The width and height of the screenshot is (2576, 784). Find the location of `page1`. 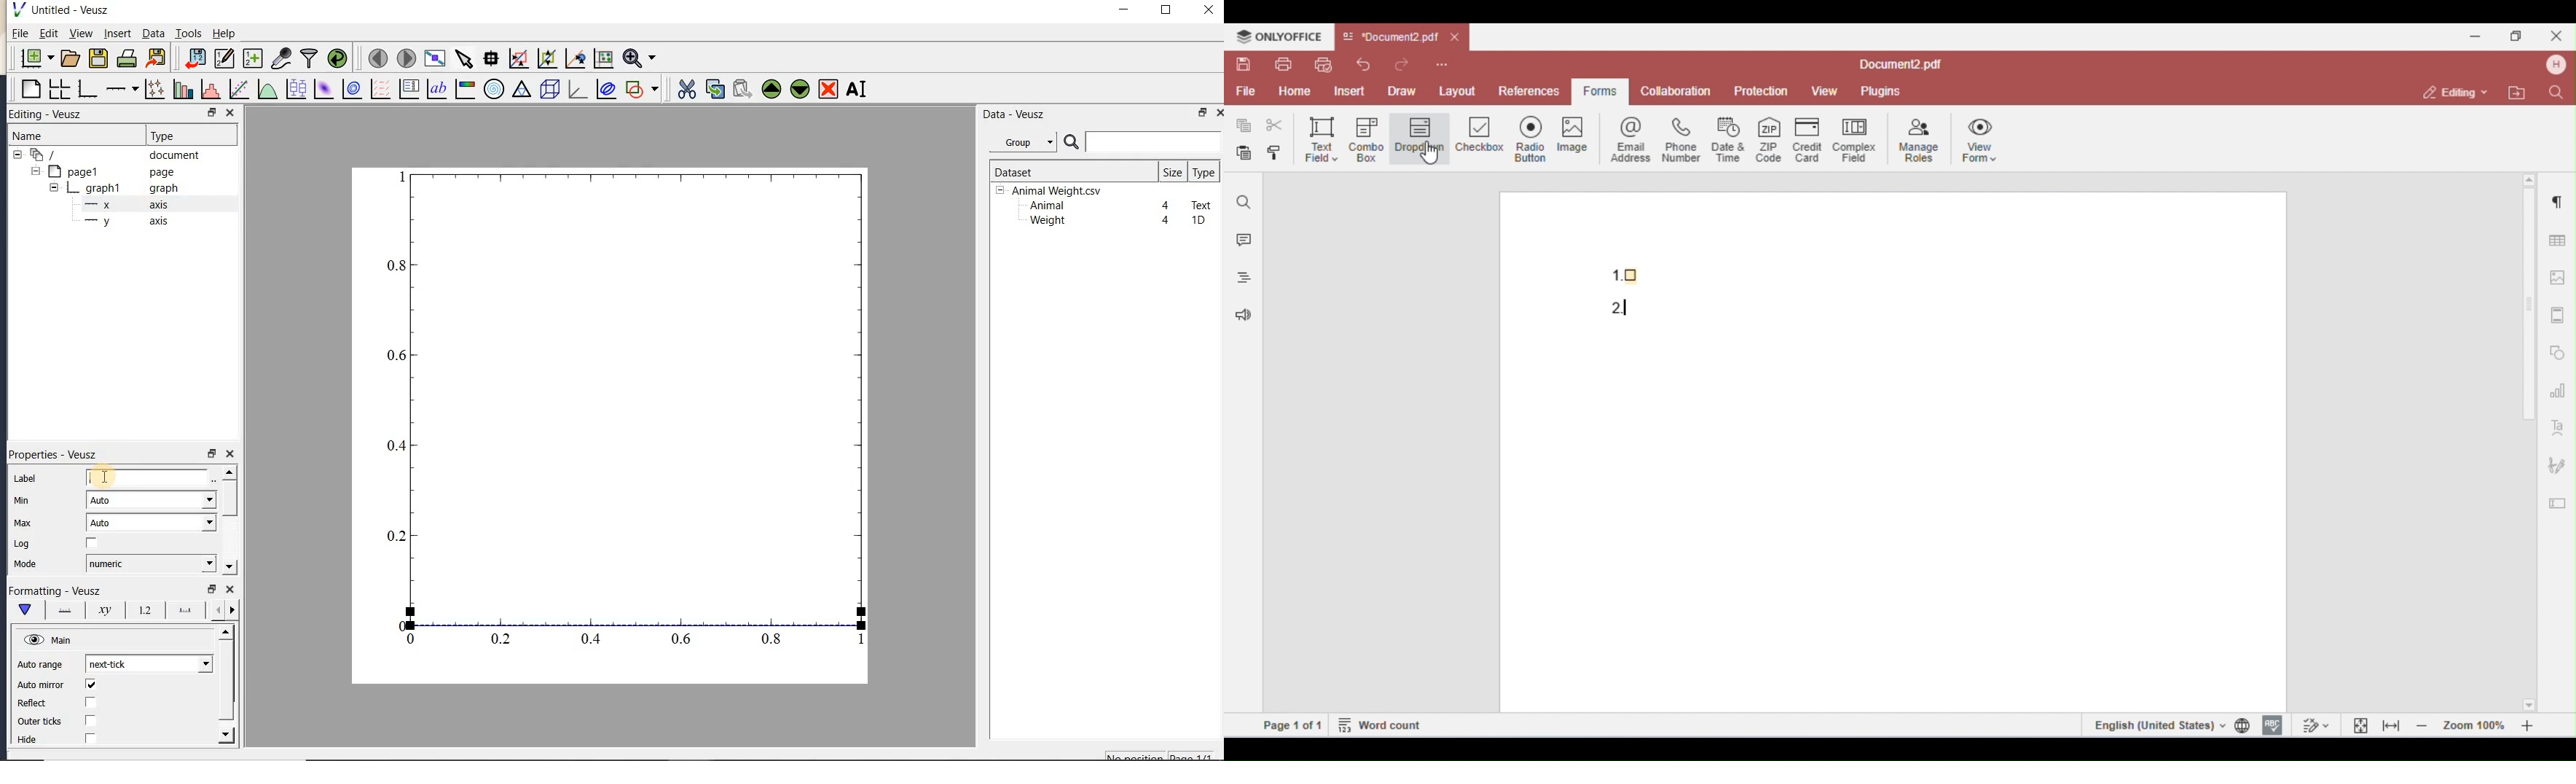

page1 is located at coordinates (104, 173).